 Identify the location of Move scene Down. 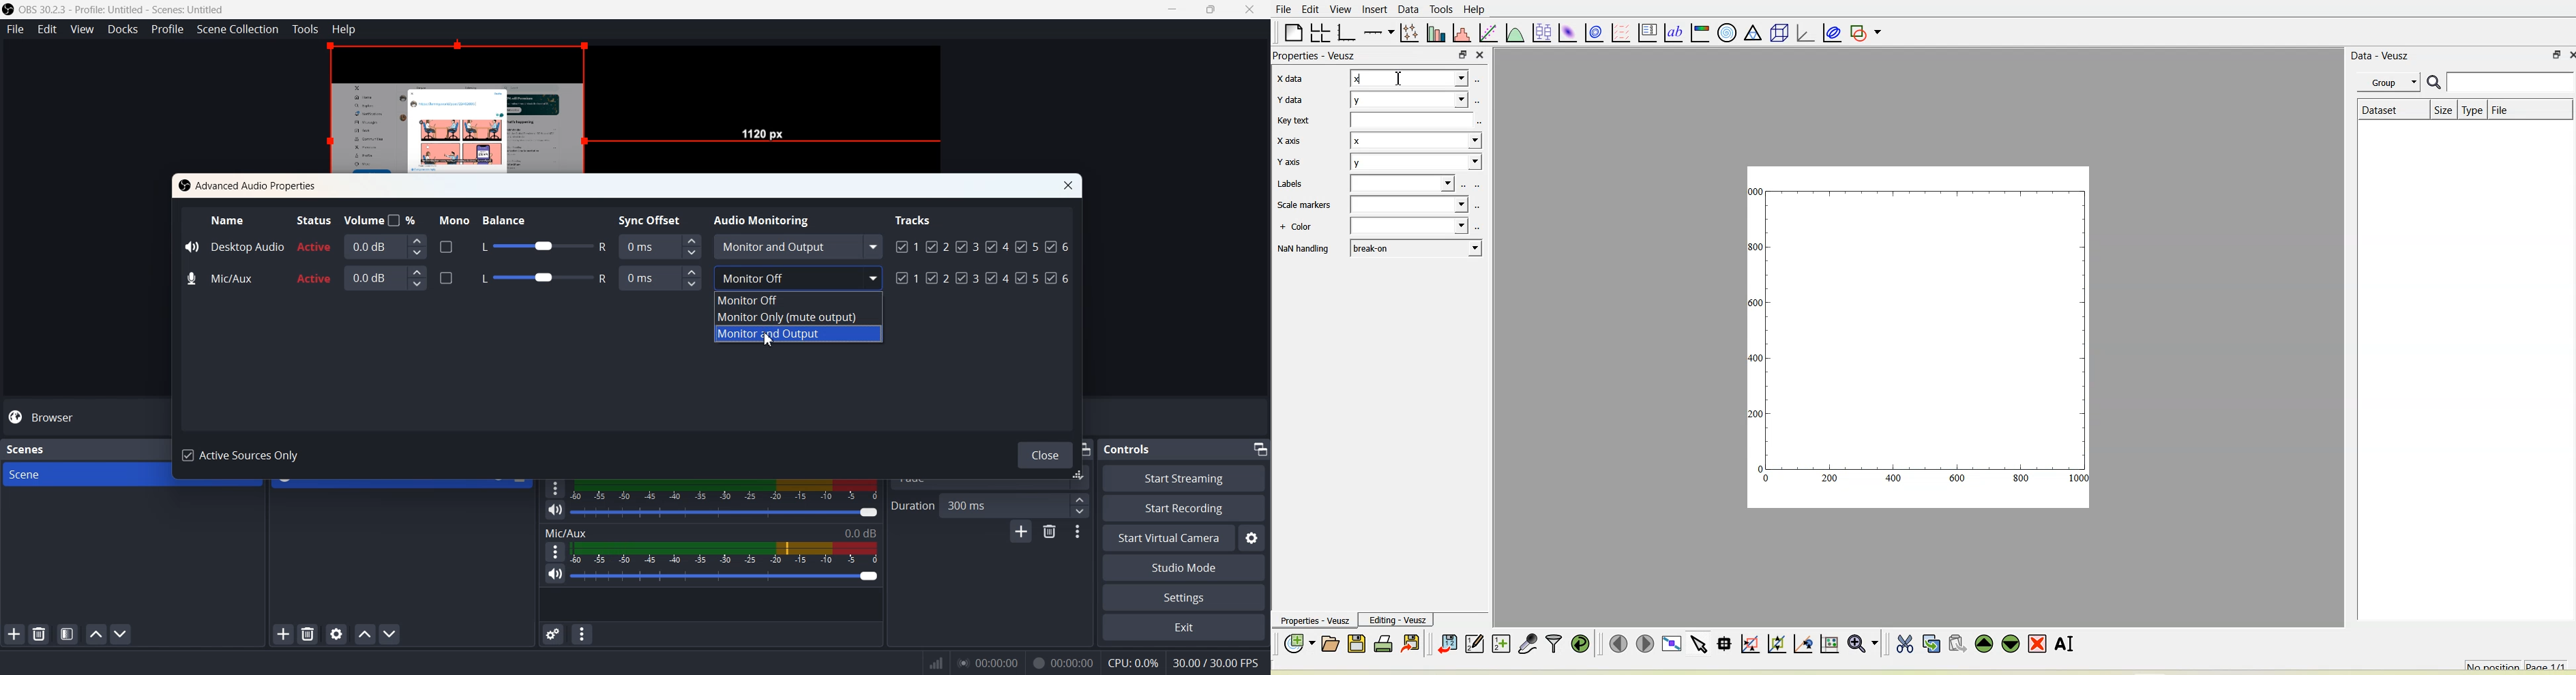
(122, 635).